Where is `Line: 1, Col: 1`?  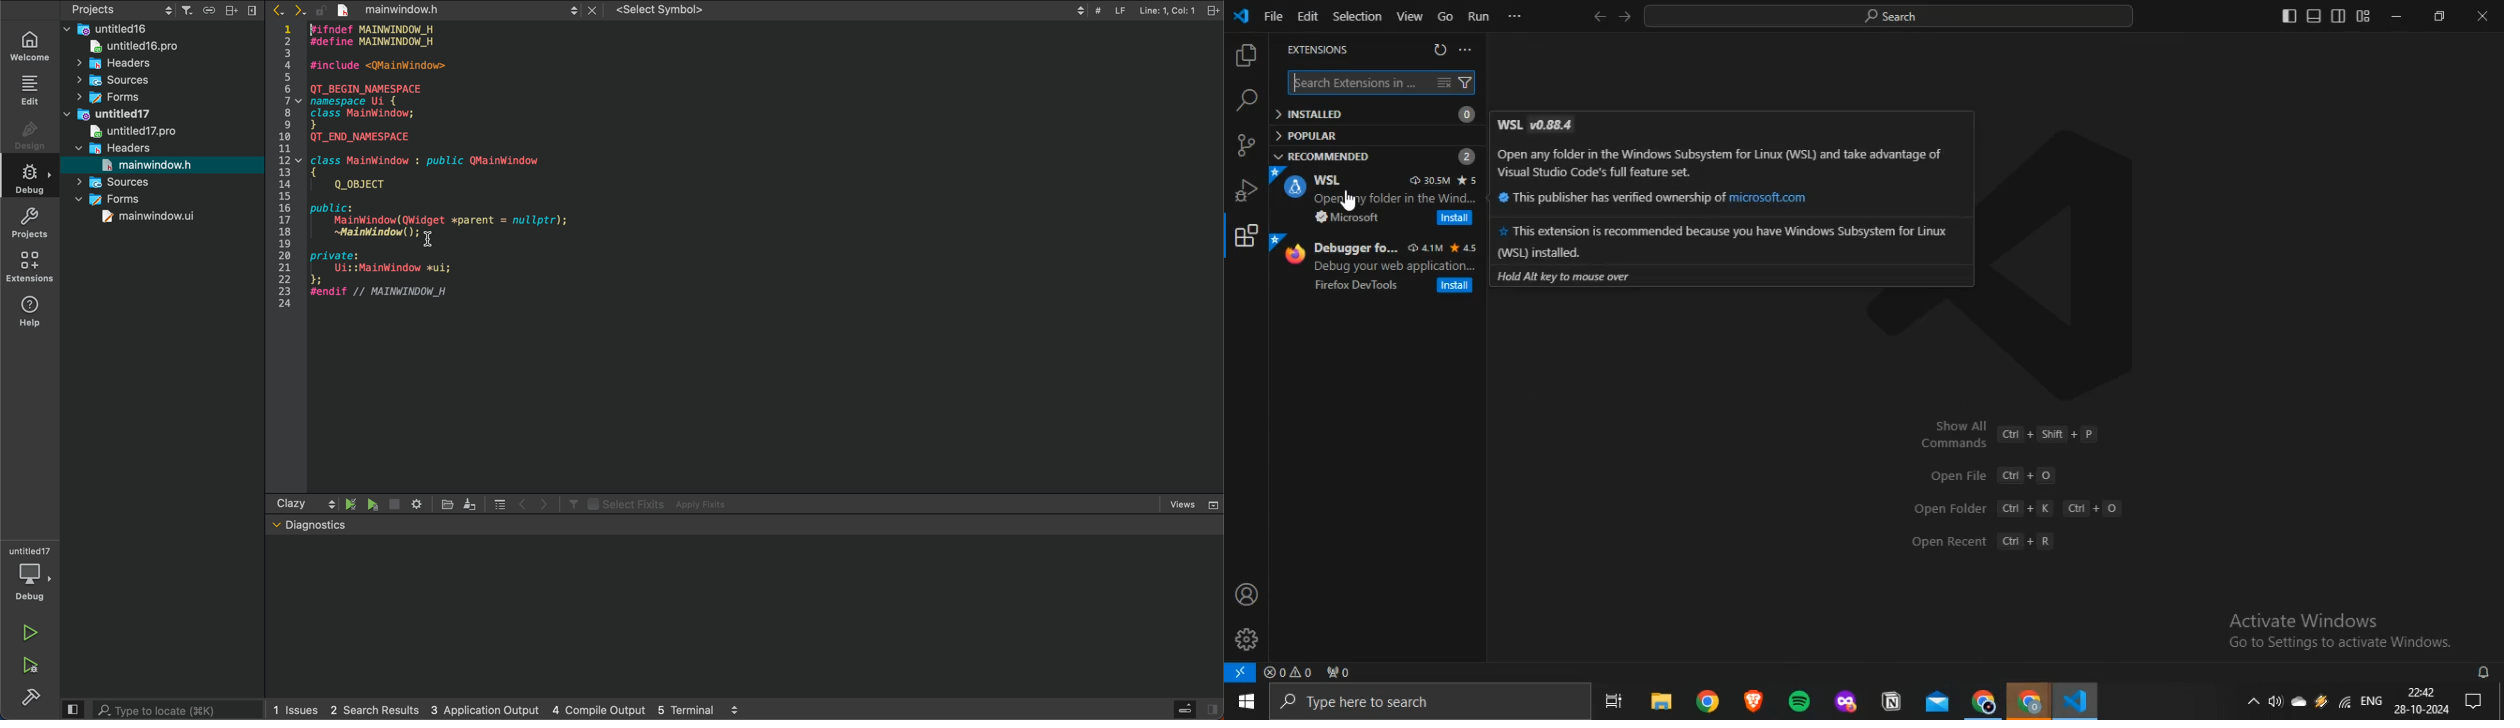
Line: 1, Col: 1 is located at coordinates (1167, 12).